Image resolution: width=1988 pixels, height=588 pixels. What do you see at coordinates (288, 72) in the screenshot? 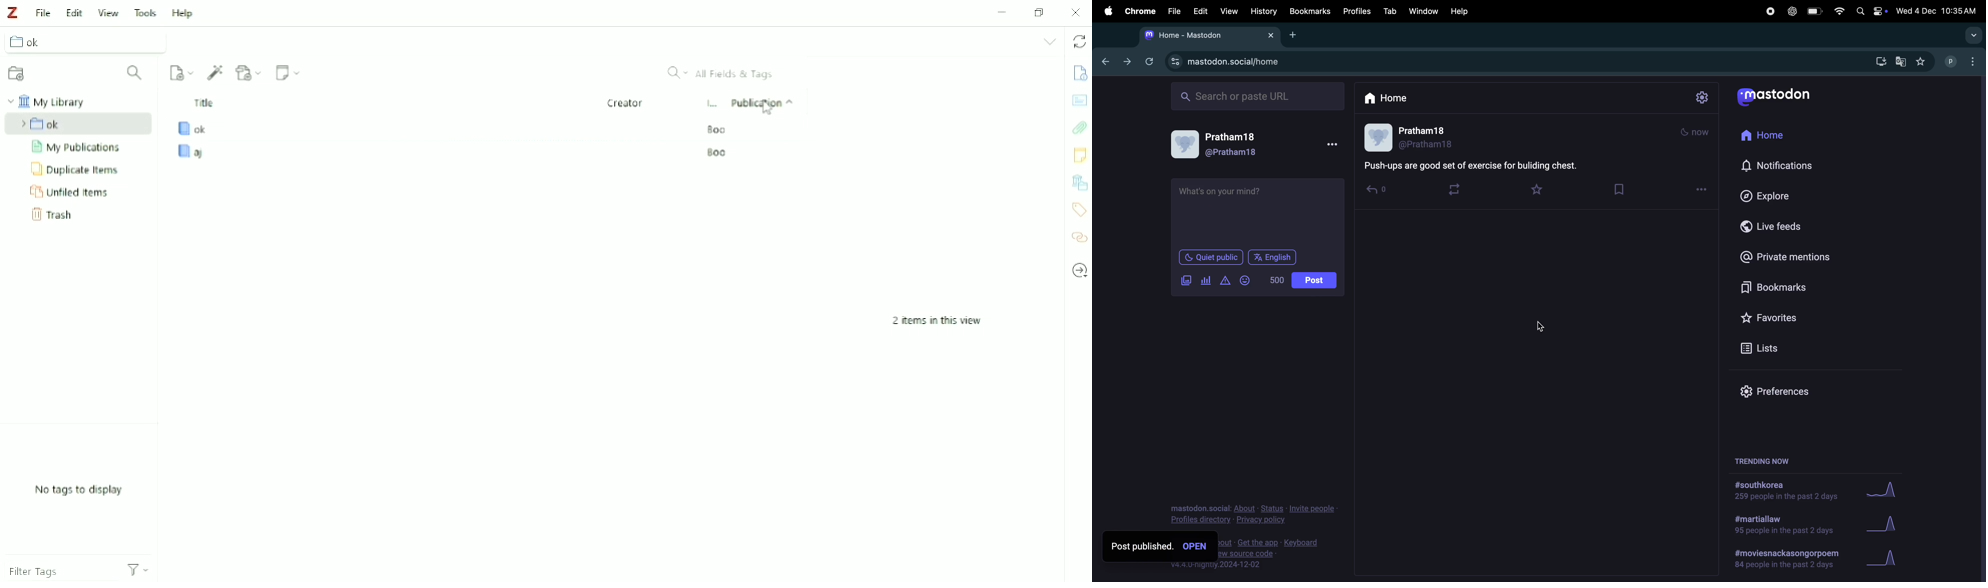
I see `New Note` at bounding box center [288, 72].